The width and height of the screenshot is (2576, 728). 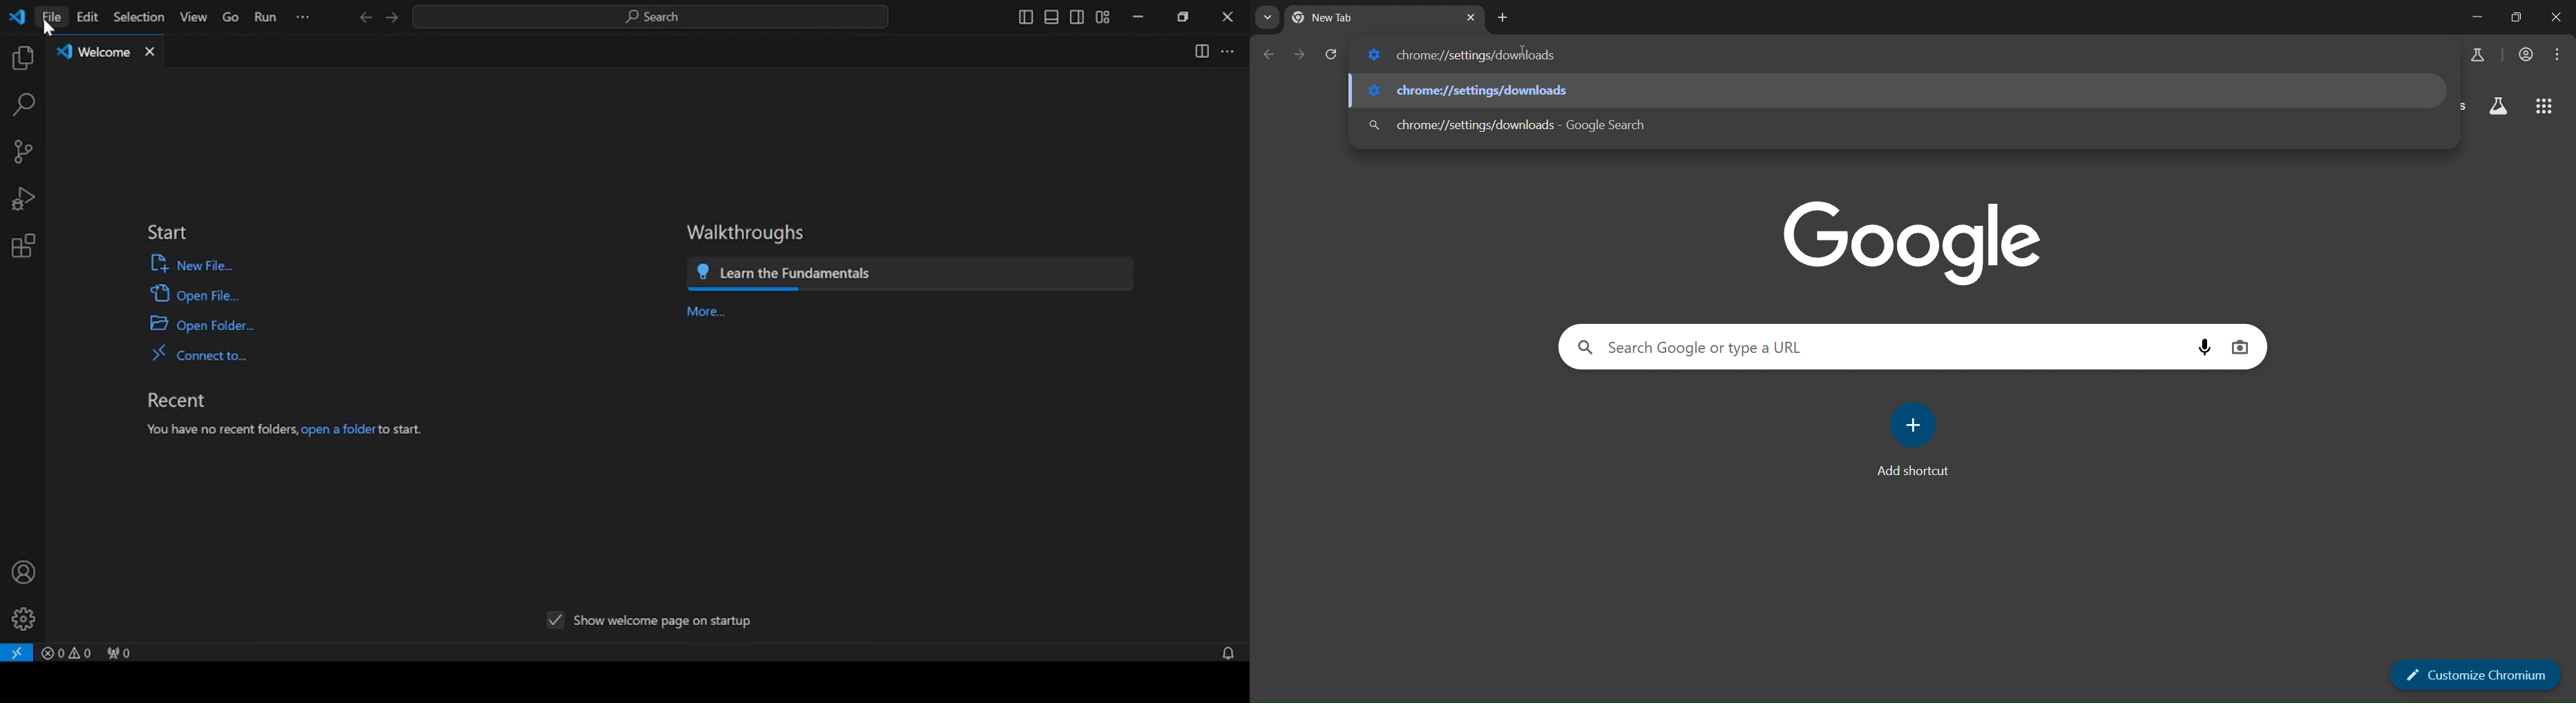 What do you see at coordinates (2477, 55) in the screenshot?
I see `search labs` at bounding box center [2477, 55].